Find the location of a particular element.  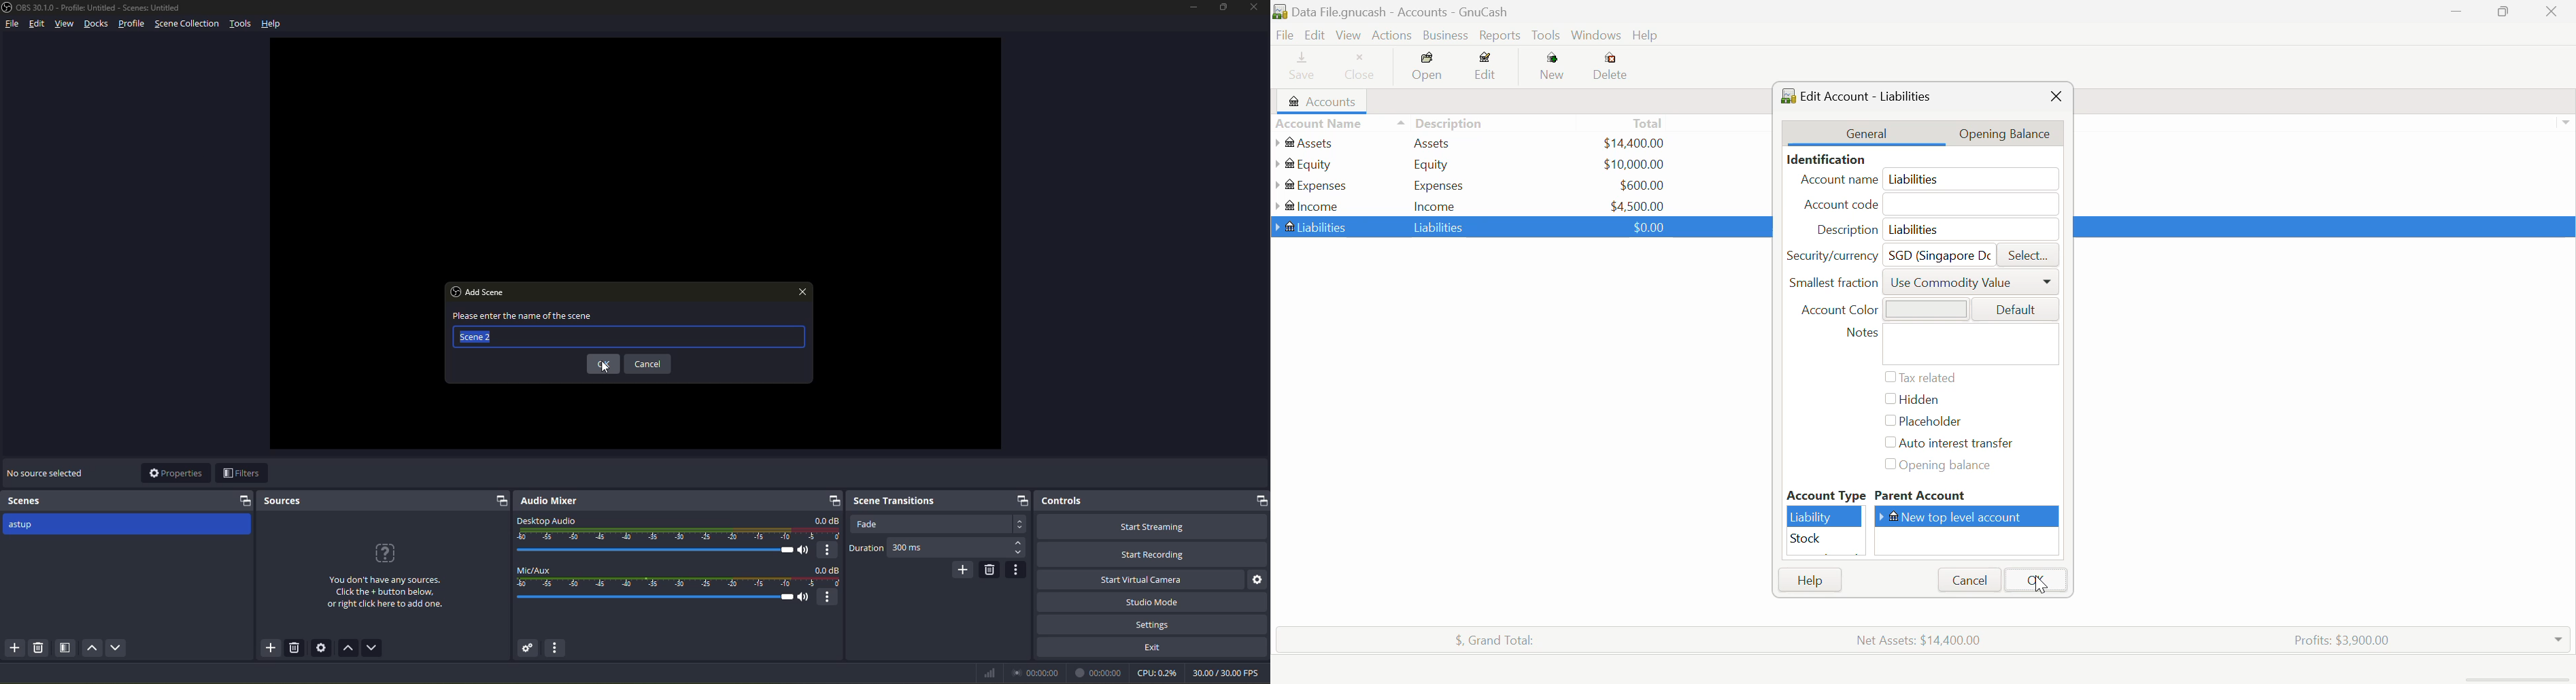

expand is located at coordinates (1022, 500).